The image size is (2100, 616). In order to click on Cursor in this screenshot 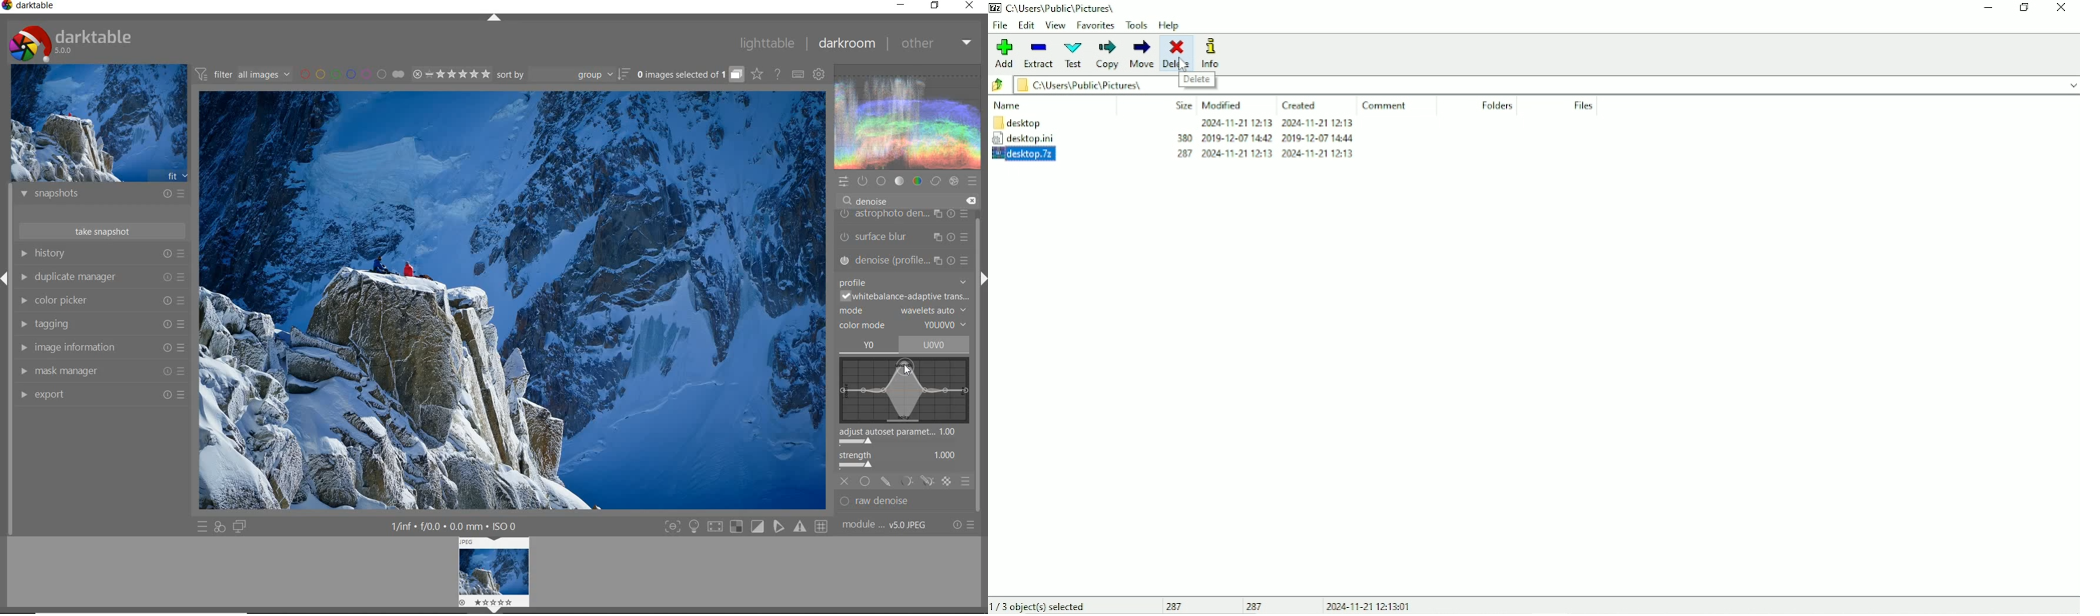, I will do `click(1182, 64)`.